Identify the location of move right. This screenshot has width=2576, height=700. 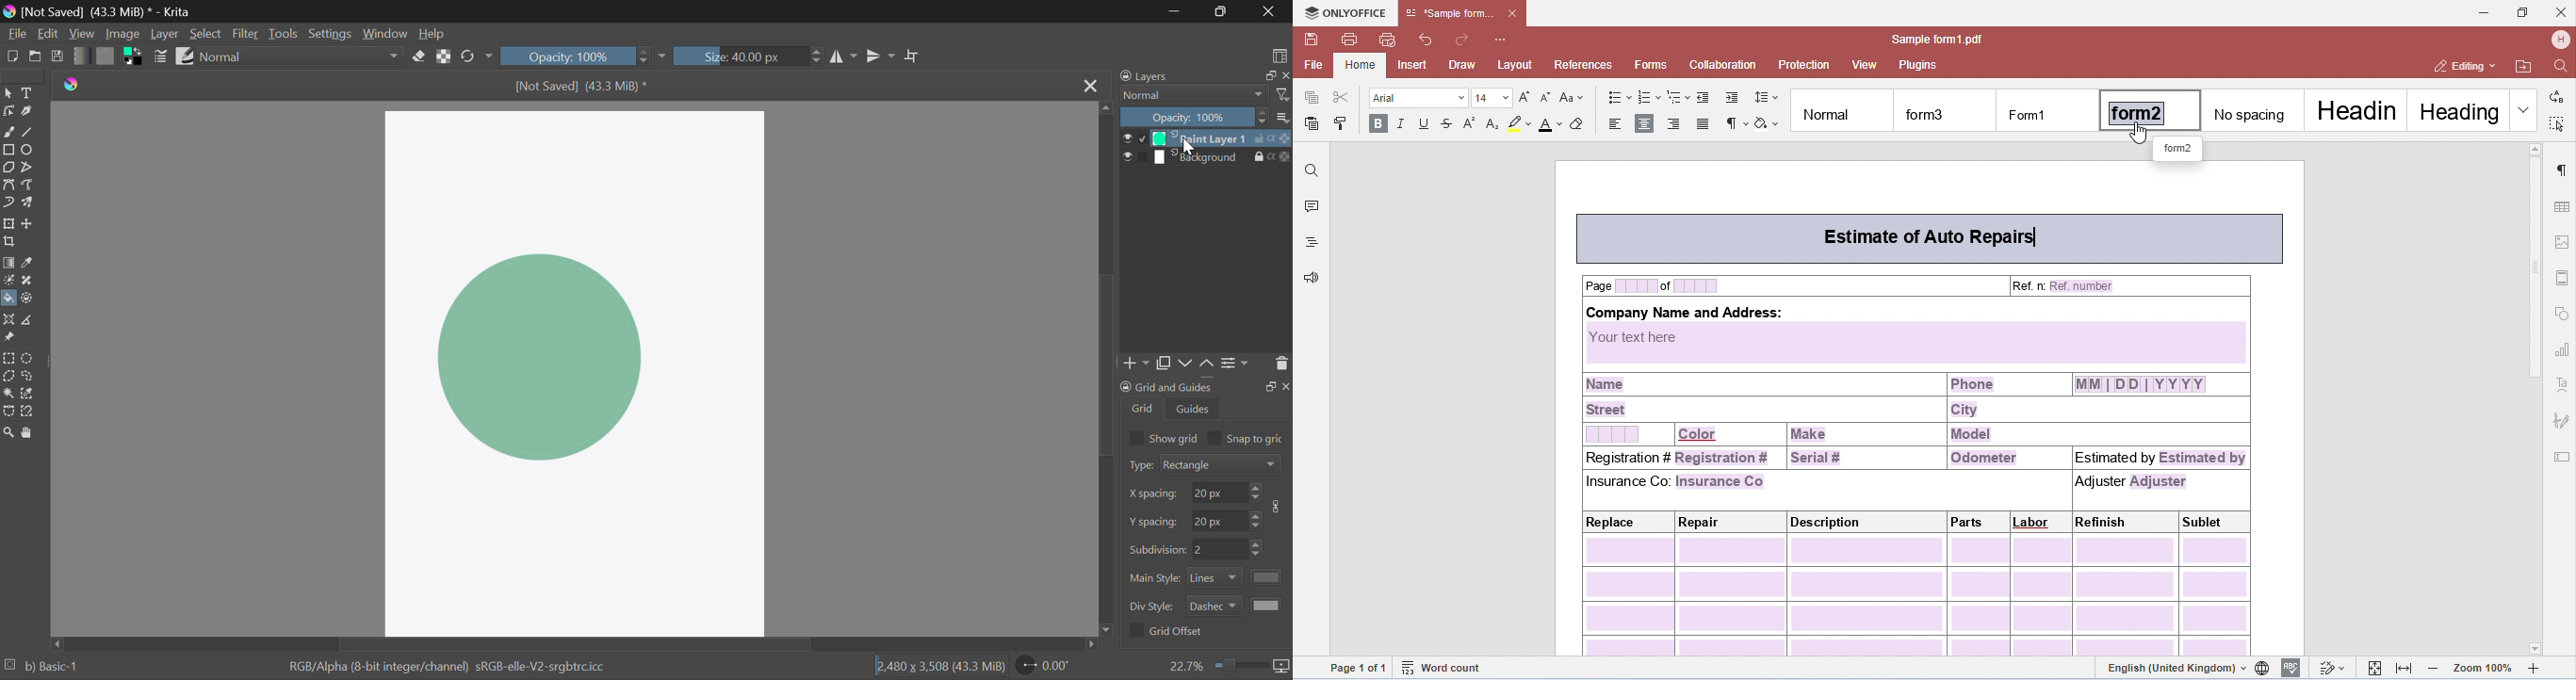
(1091, 644).